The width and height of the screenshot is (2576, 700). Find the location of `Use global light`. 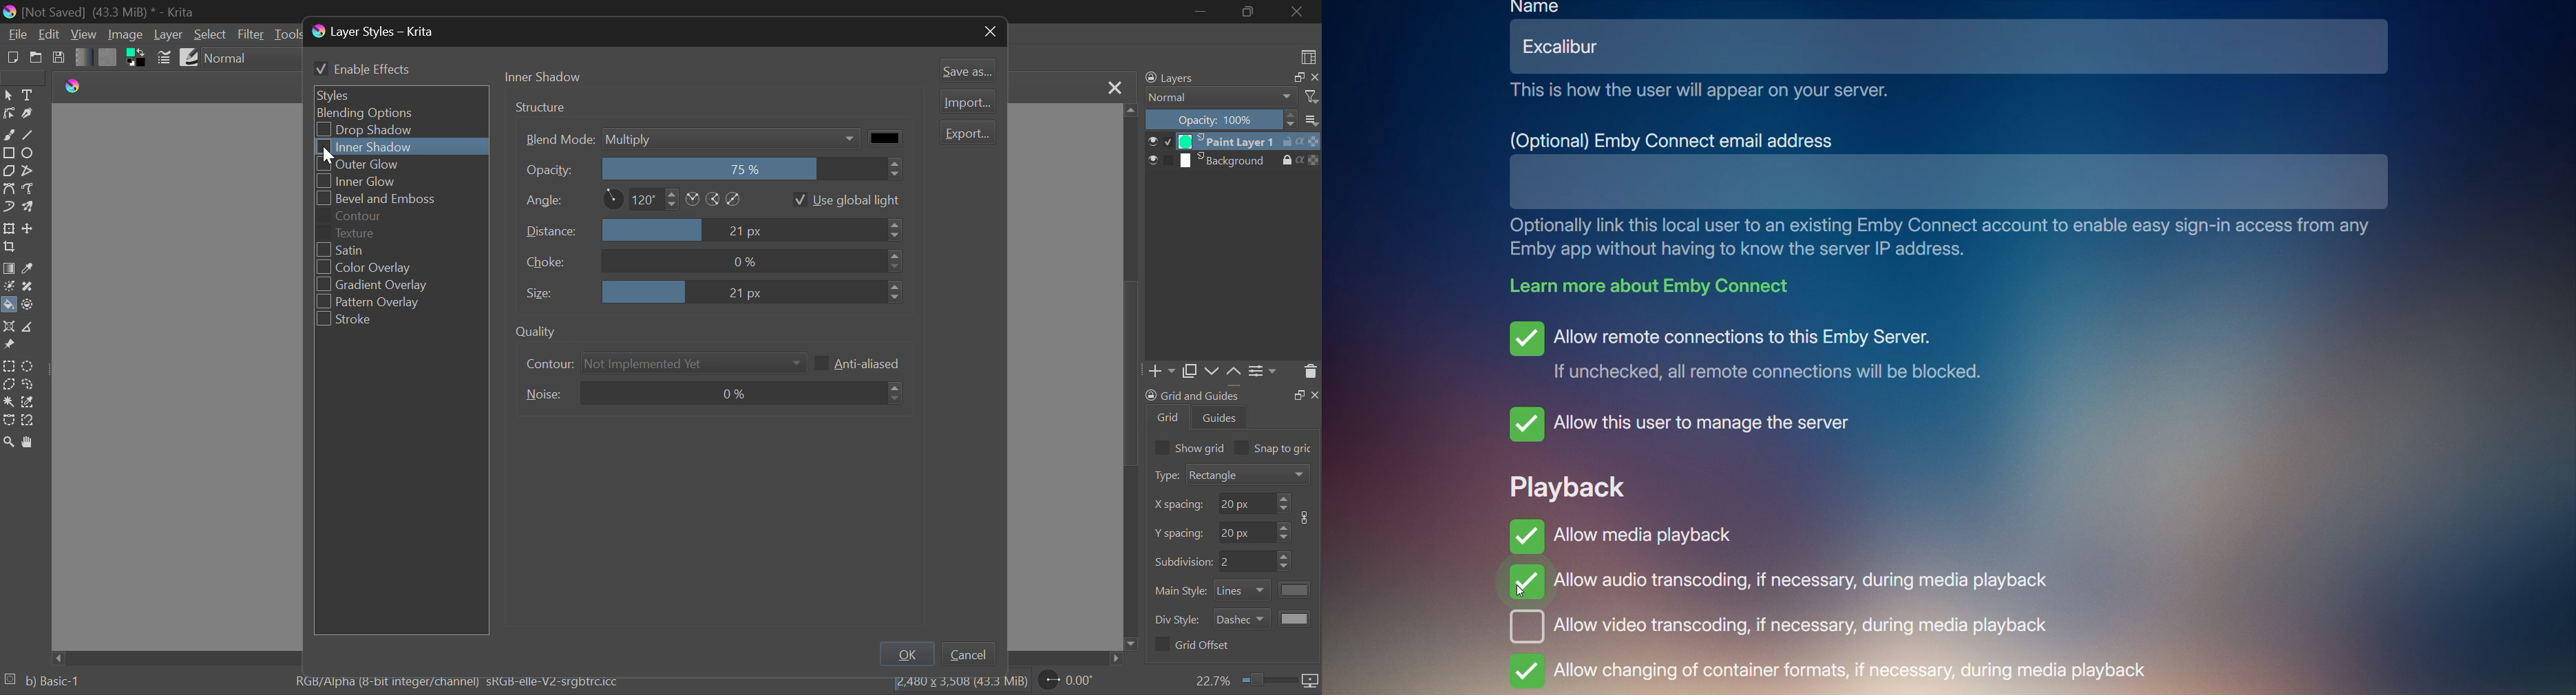

Use global light is located at coordinates (846, 199).